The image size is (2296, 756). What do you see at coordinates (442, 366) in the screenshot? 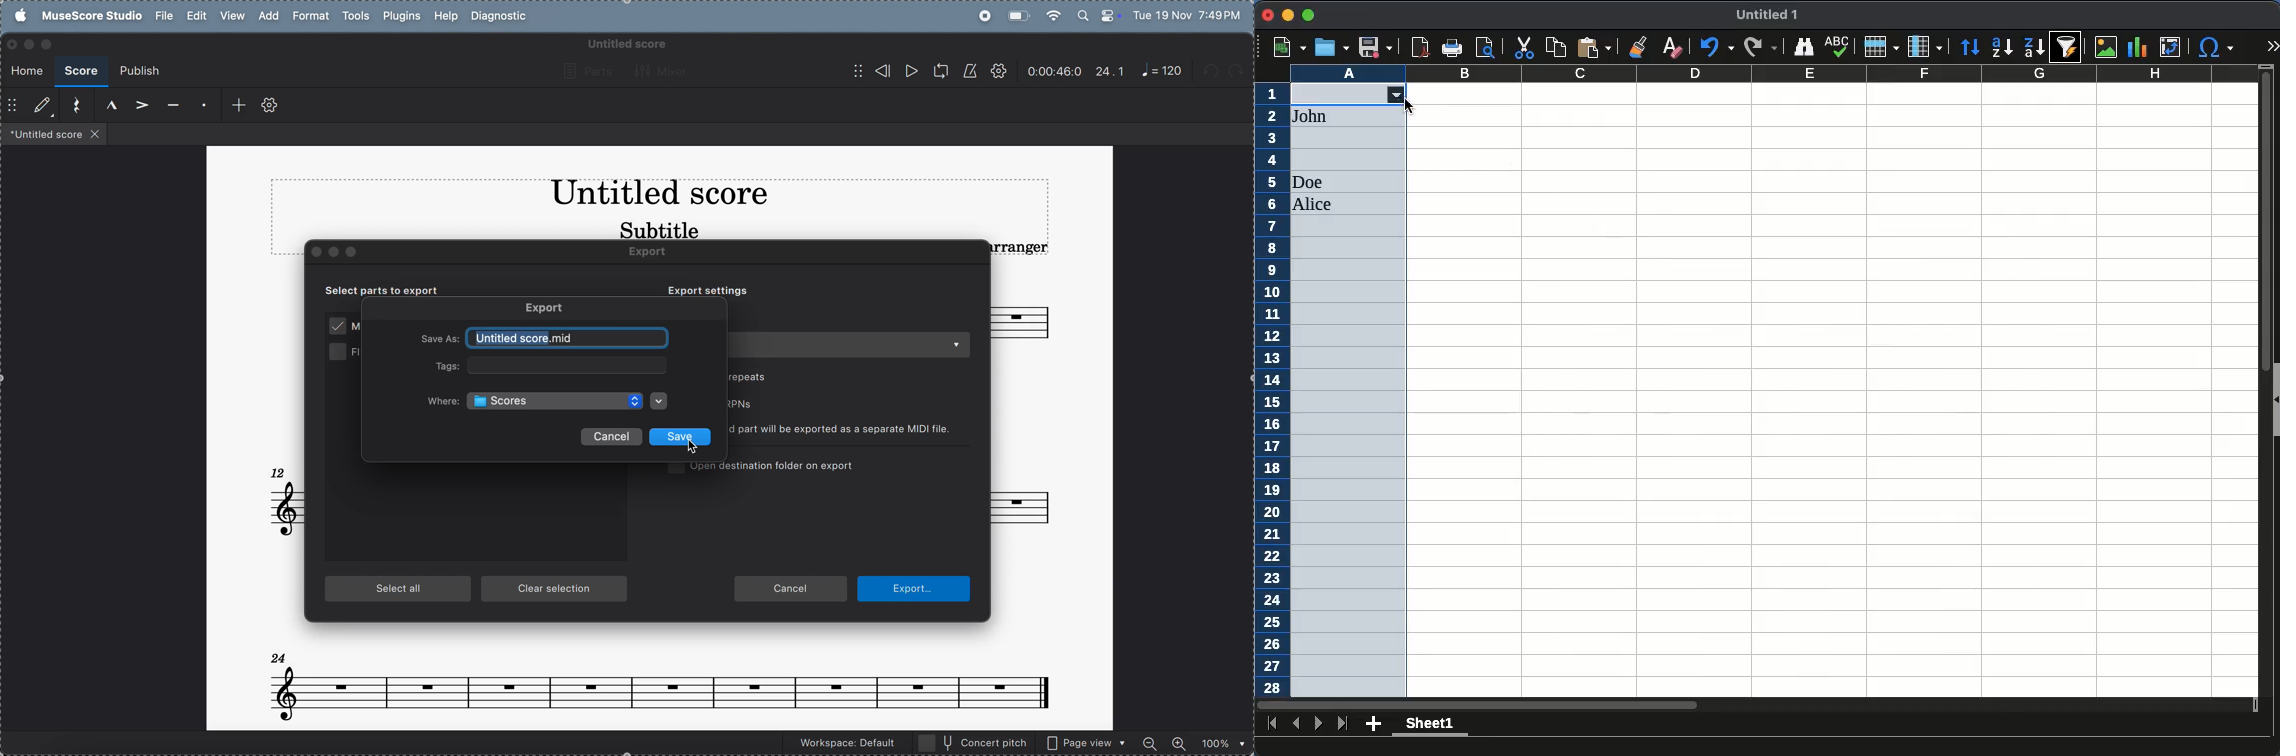
I see `Tags` at bounding box center [442, 366].